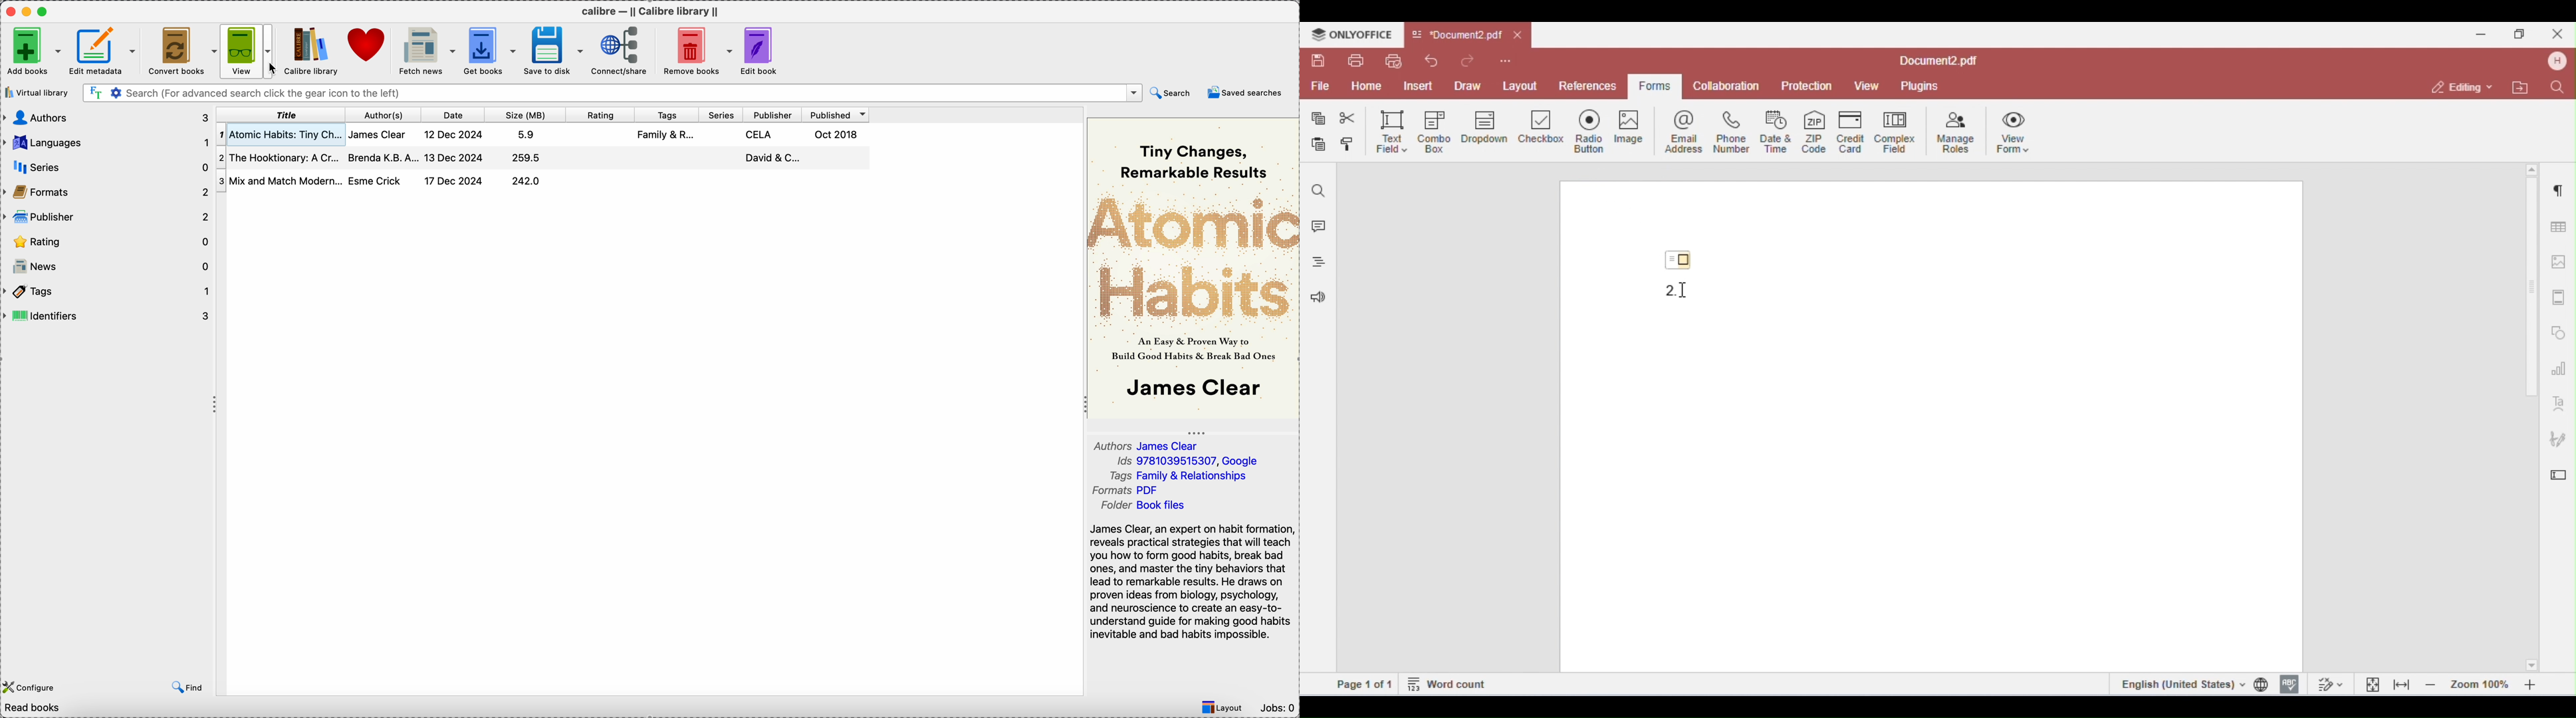  Describe the element at coordinates (651, 10) in the screenshot. I see `calibre - || Calibre library ||` at that location.